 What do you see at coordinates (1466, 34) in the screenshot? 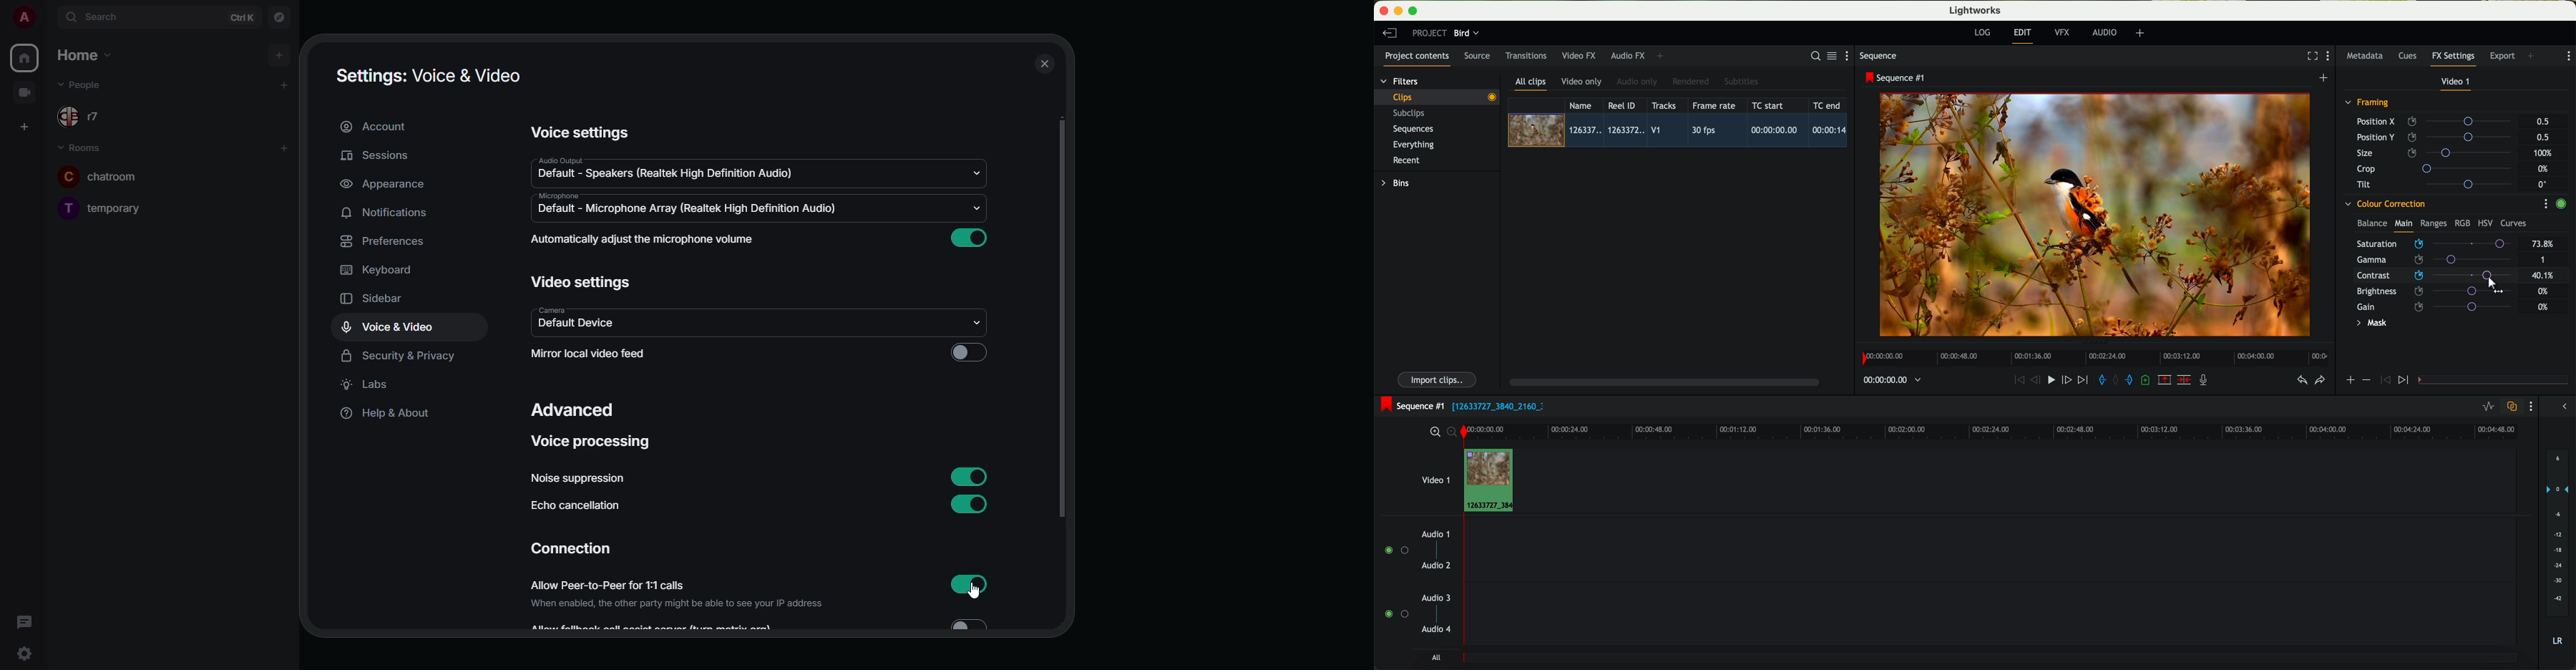
I see `bird` at bounding box center [1466, 34].